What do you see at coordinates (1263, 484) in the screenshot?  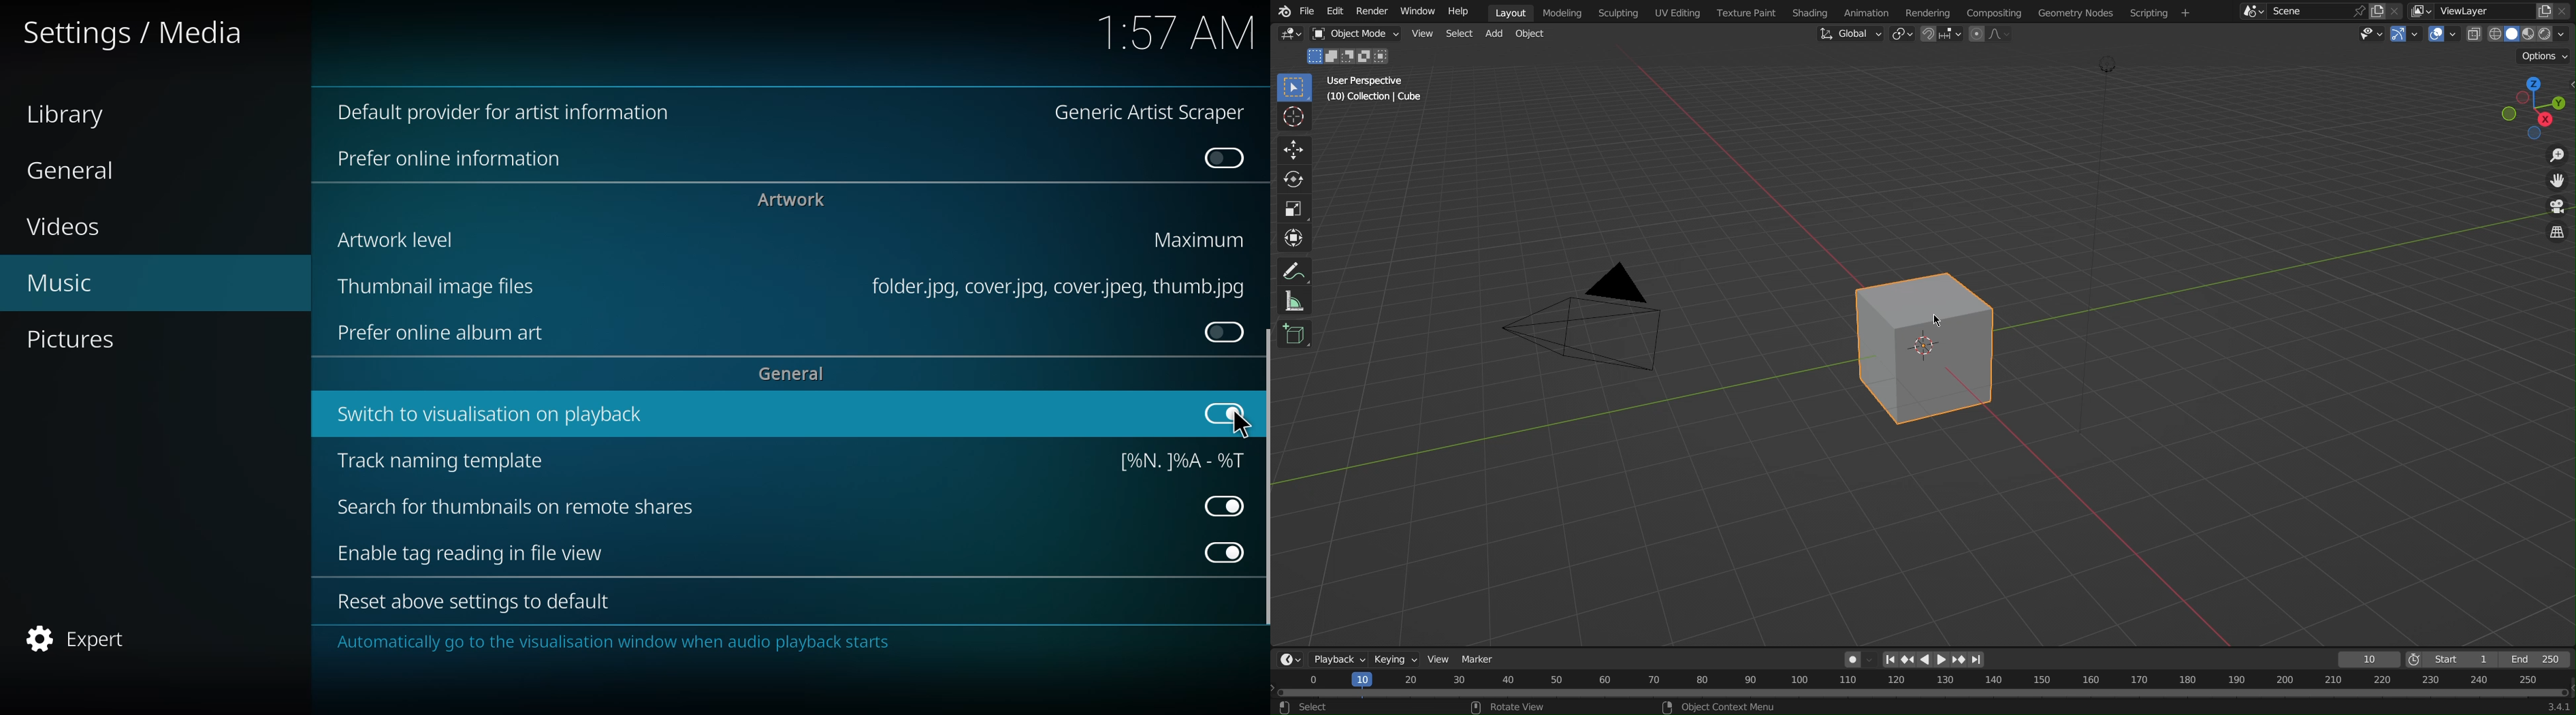 I see `scroll bar` at bounding box center [1263, 484].